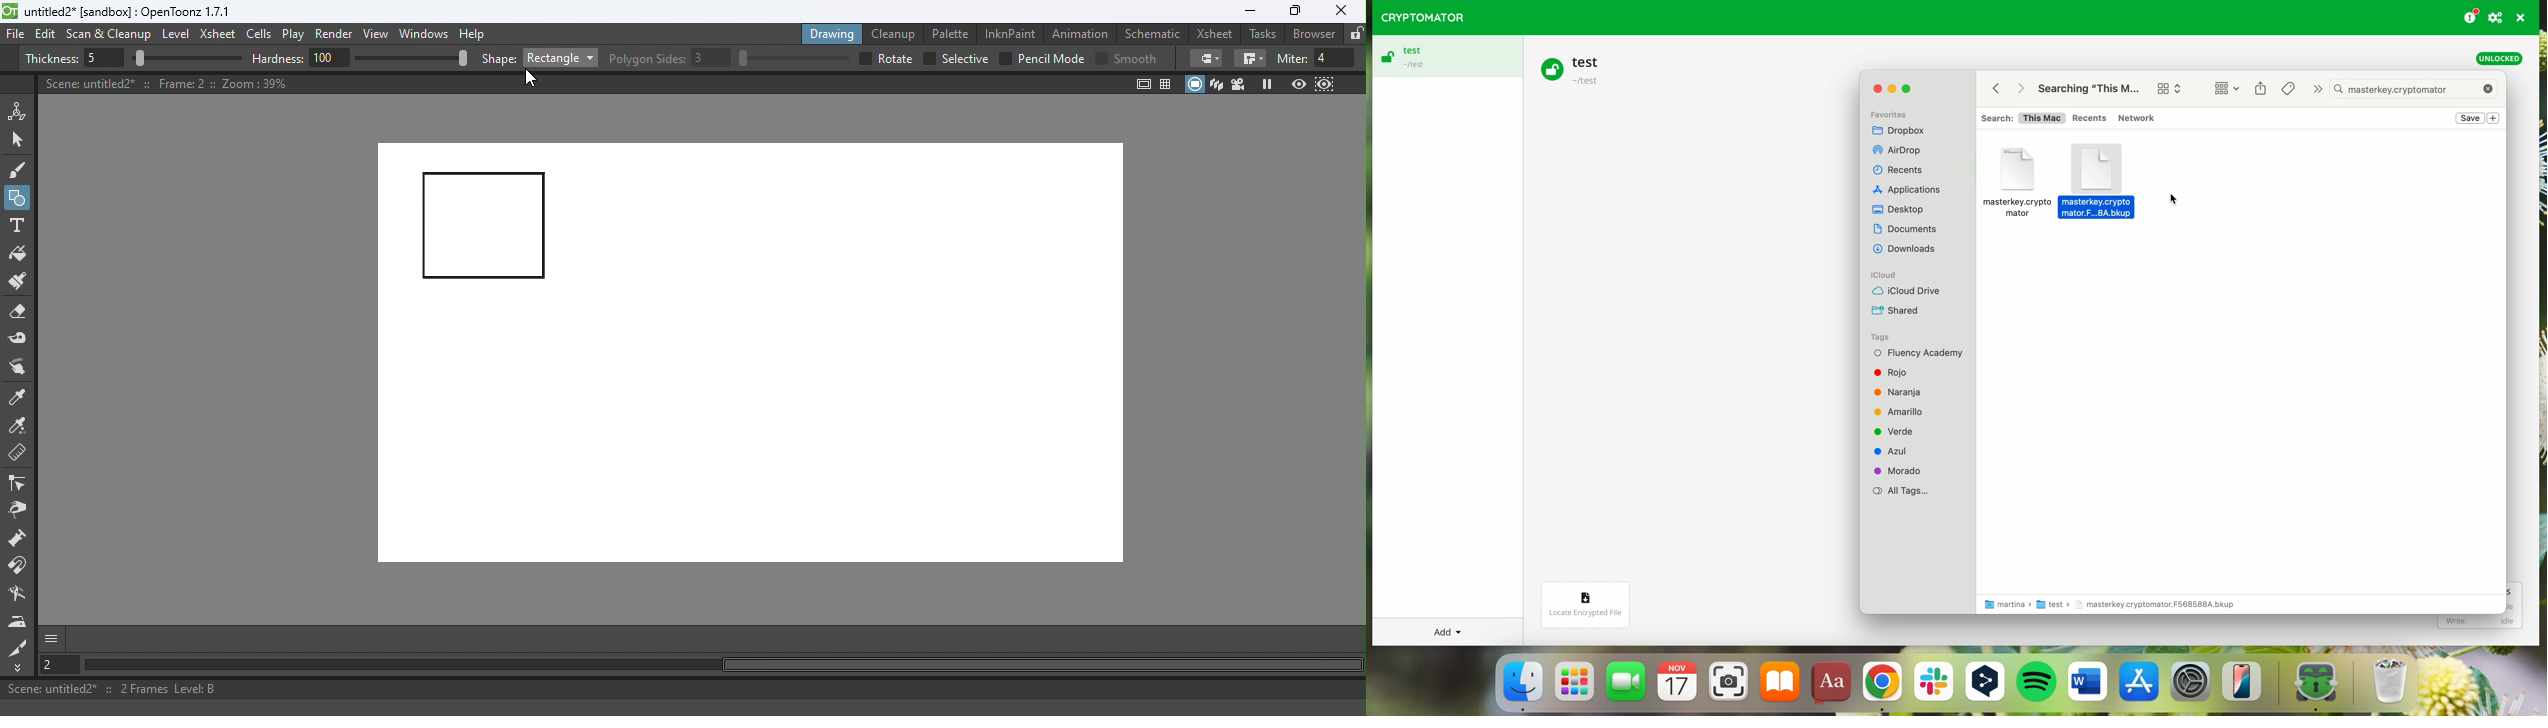 The image size is (2548, 728). What do you see at coordinates (1899, 451) in the screenshot?
I see `Azul` at bounding box center [1899, 451].